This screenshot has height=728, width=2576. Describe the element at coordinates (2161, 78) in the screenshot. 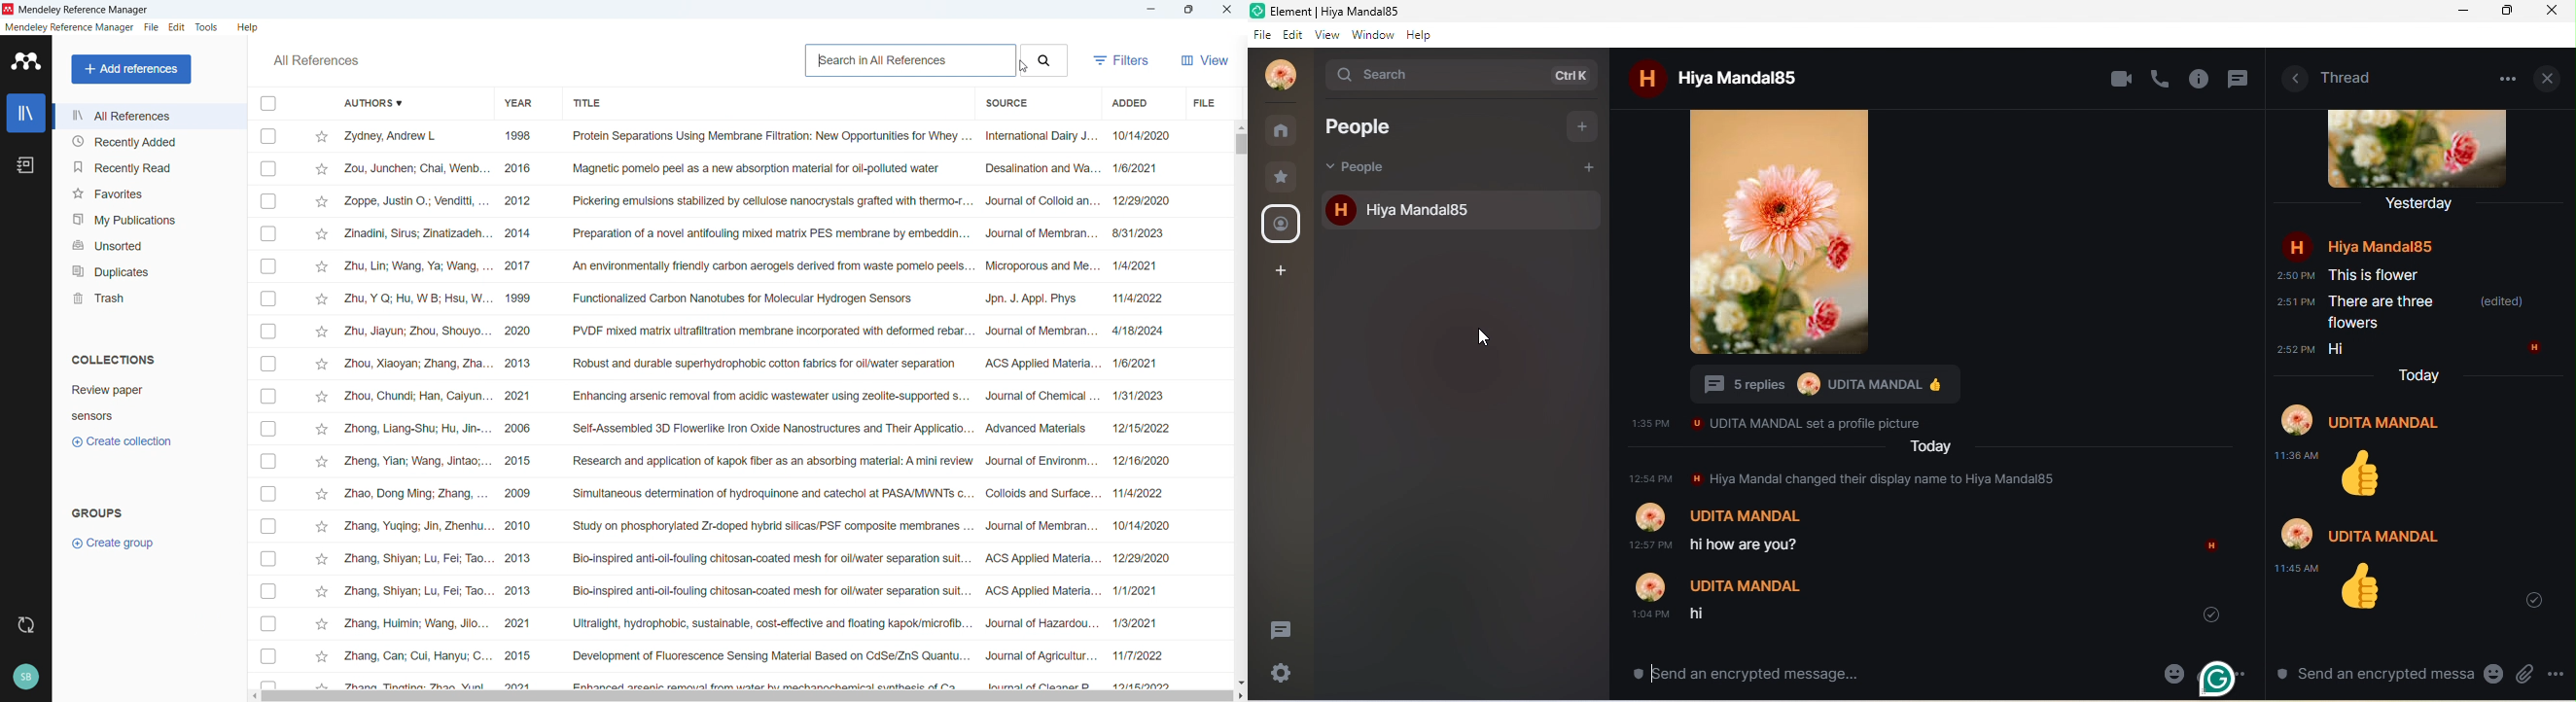

I see `voice call` at that location.